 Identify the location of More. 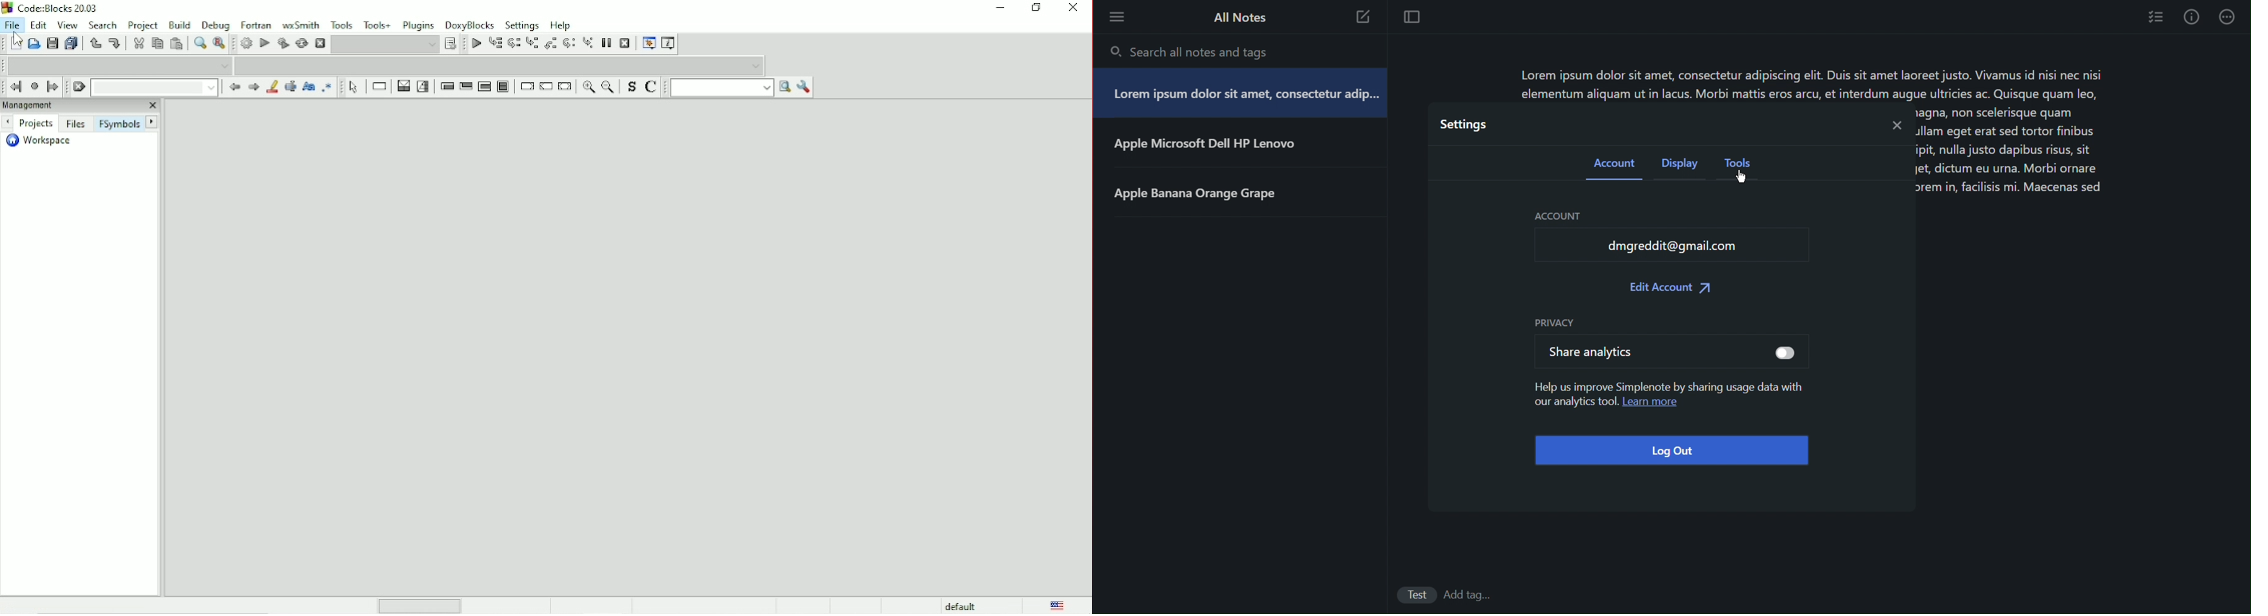
(1117, 19).